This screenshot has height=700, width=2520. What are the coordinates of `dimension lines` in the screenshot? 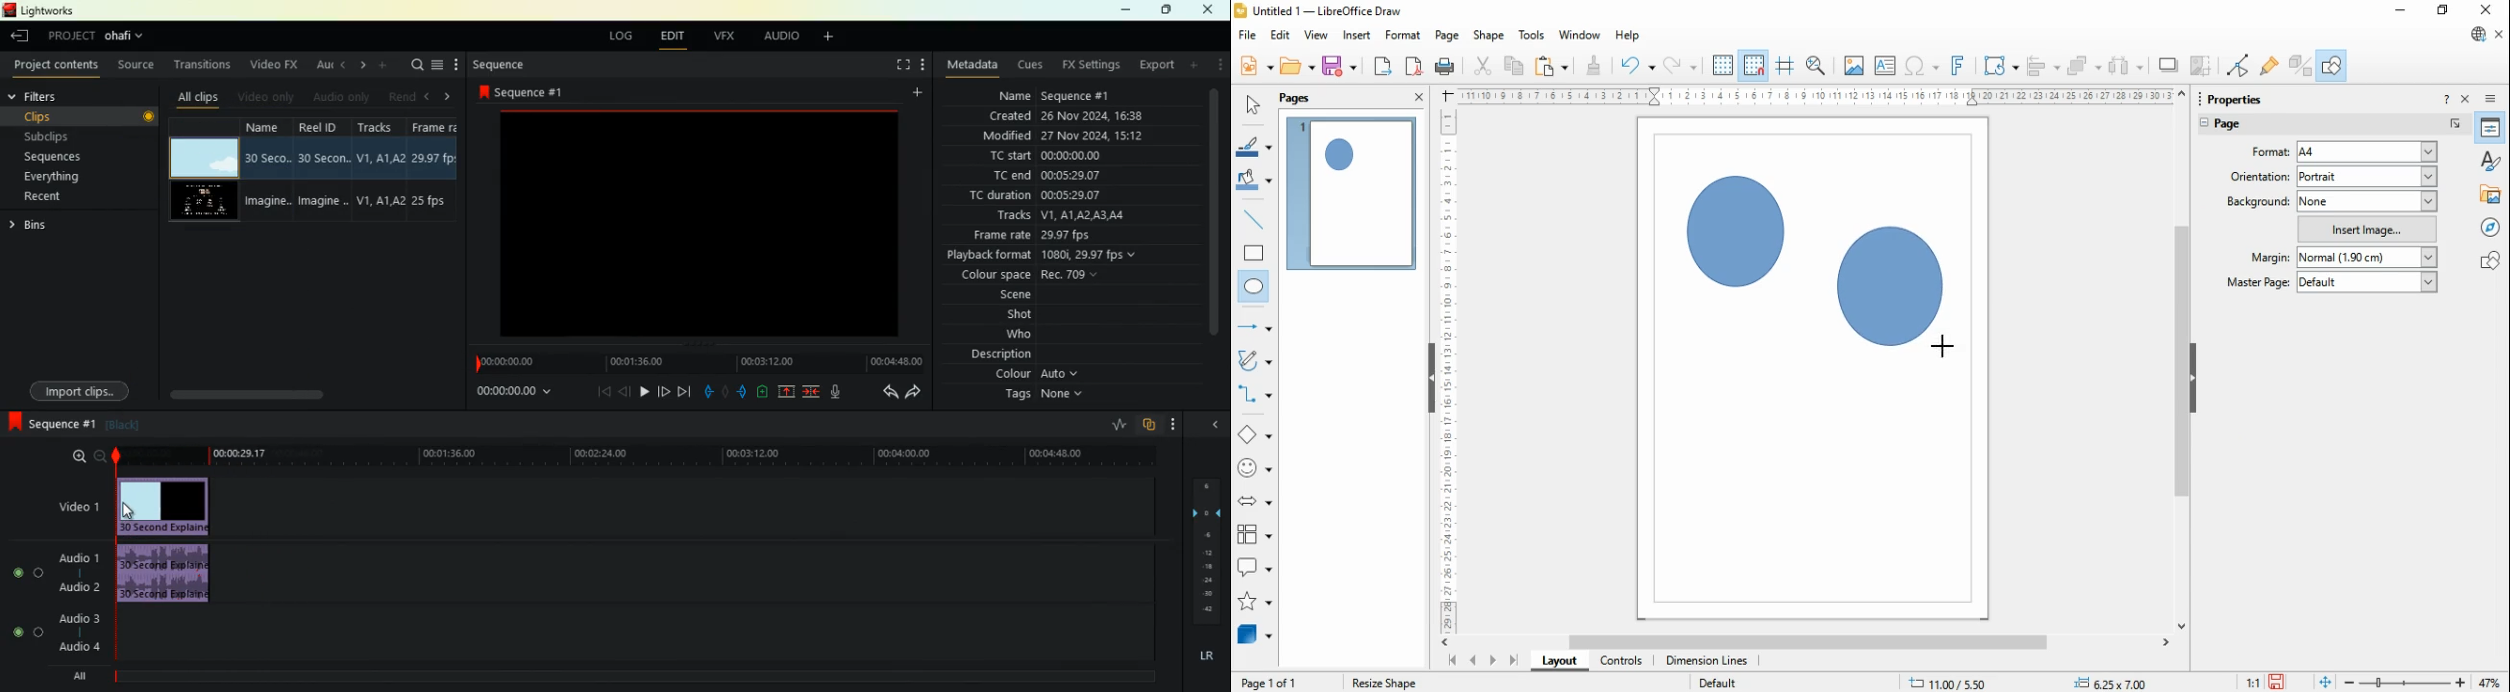 It's located at (1708, 661).